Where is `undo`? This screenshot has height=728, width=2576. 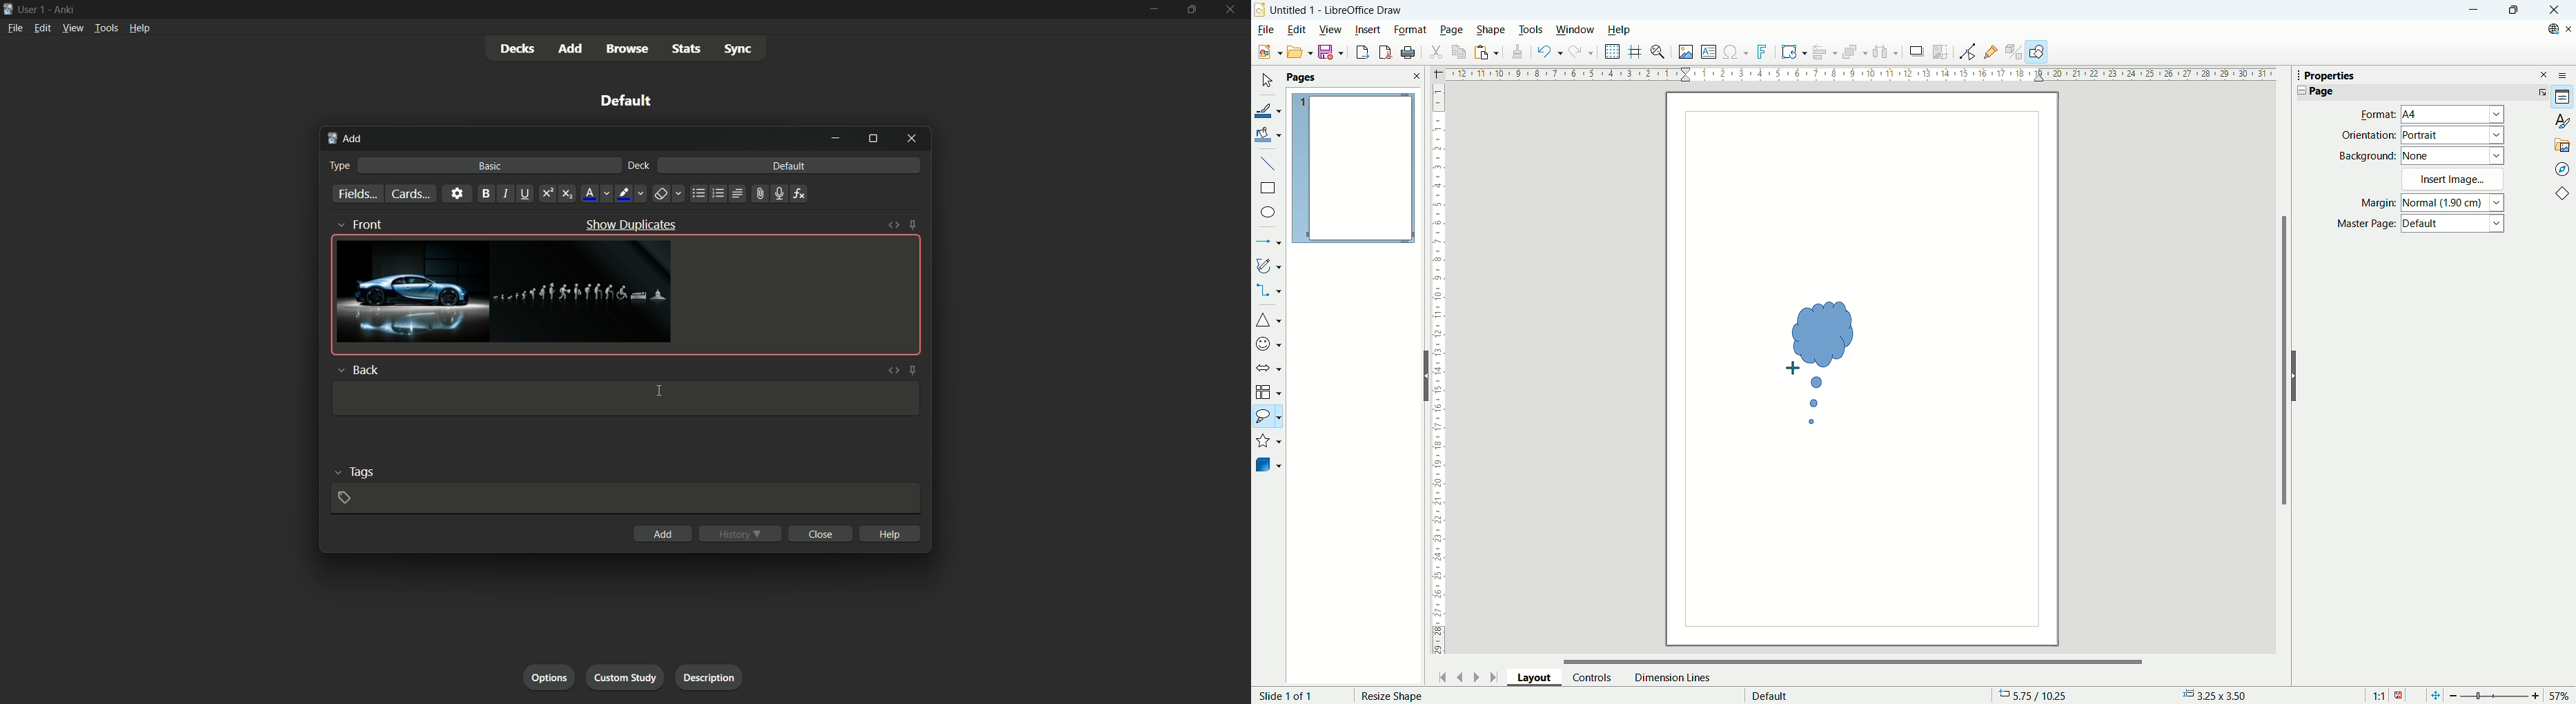
undo is located at coordinates (1547, 52).